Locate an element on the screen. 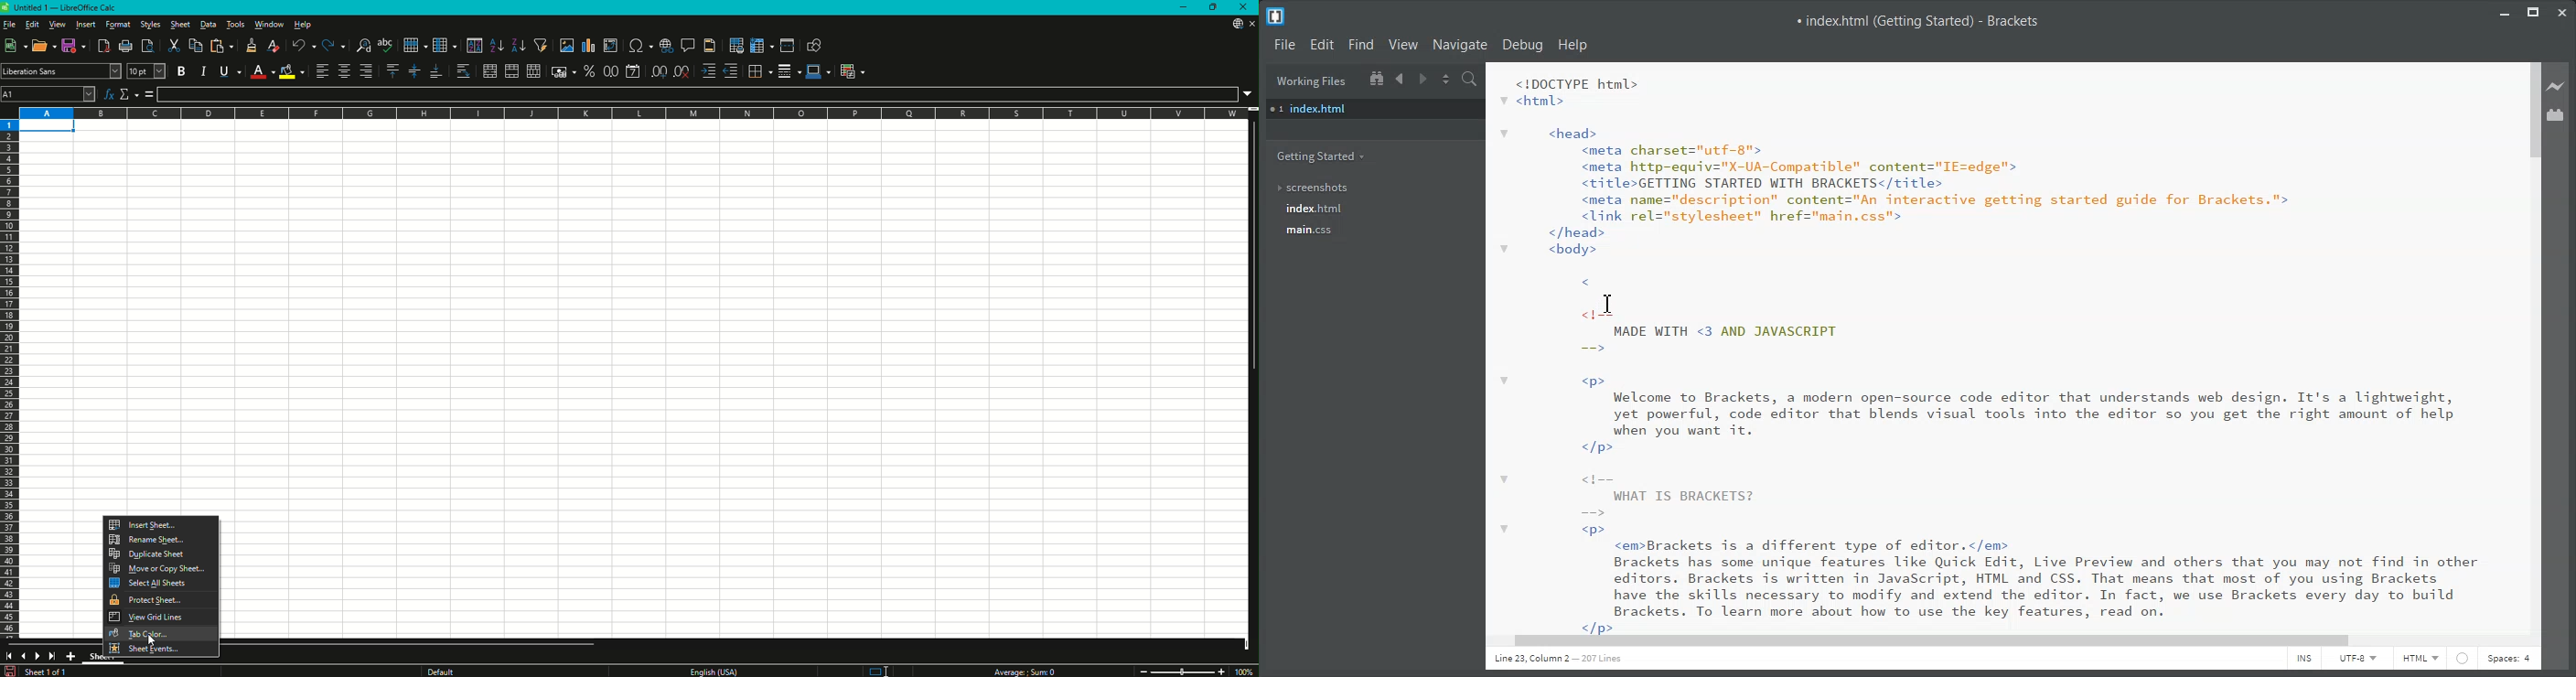 The image size is (2576, 700). Text 2 is located at coordinates (1989, 348).